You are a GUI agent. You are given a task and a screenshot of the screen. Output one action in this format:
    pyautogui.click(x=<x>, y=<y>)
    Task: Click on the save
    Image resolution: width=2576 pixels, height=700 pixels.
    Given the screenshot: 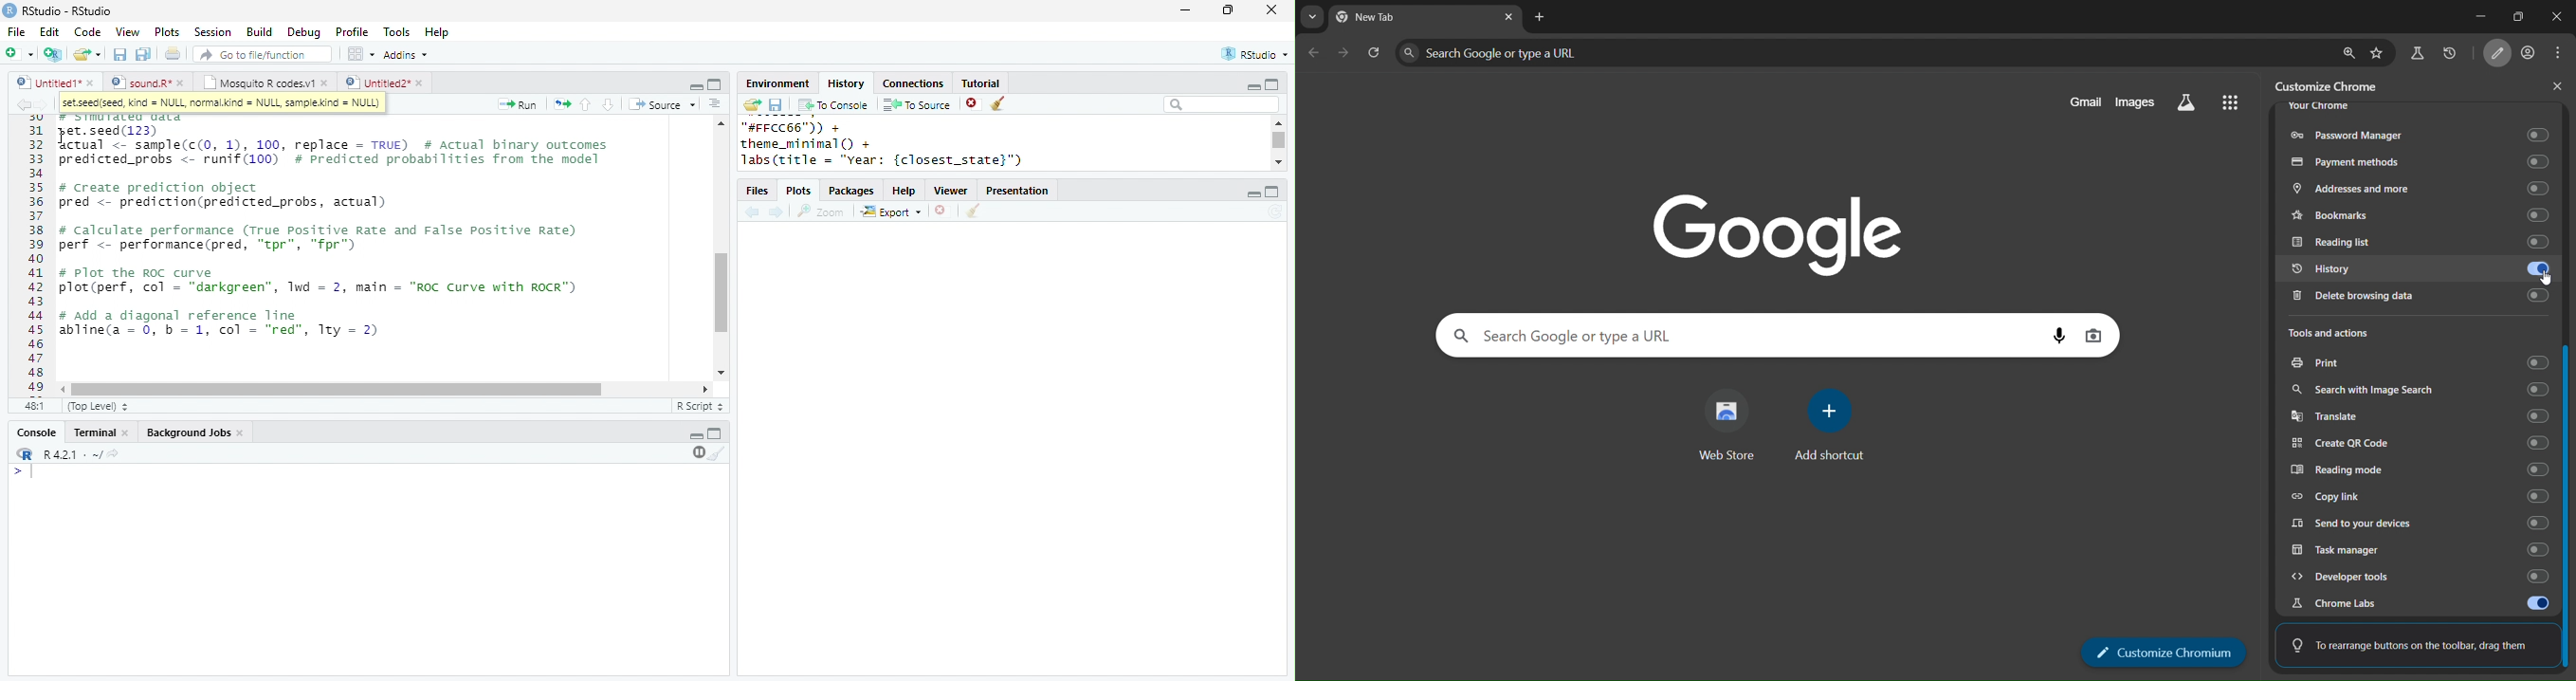 What is the action you would take?
    pyautogui.click(x=776, y=105)
    